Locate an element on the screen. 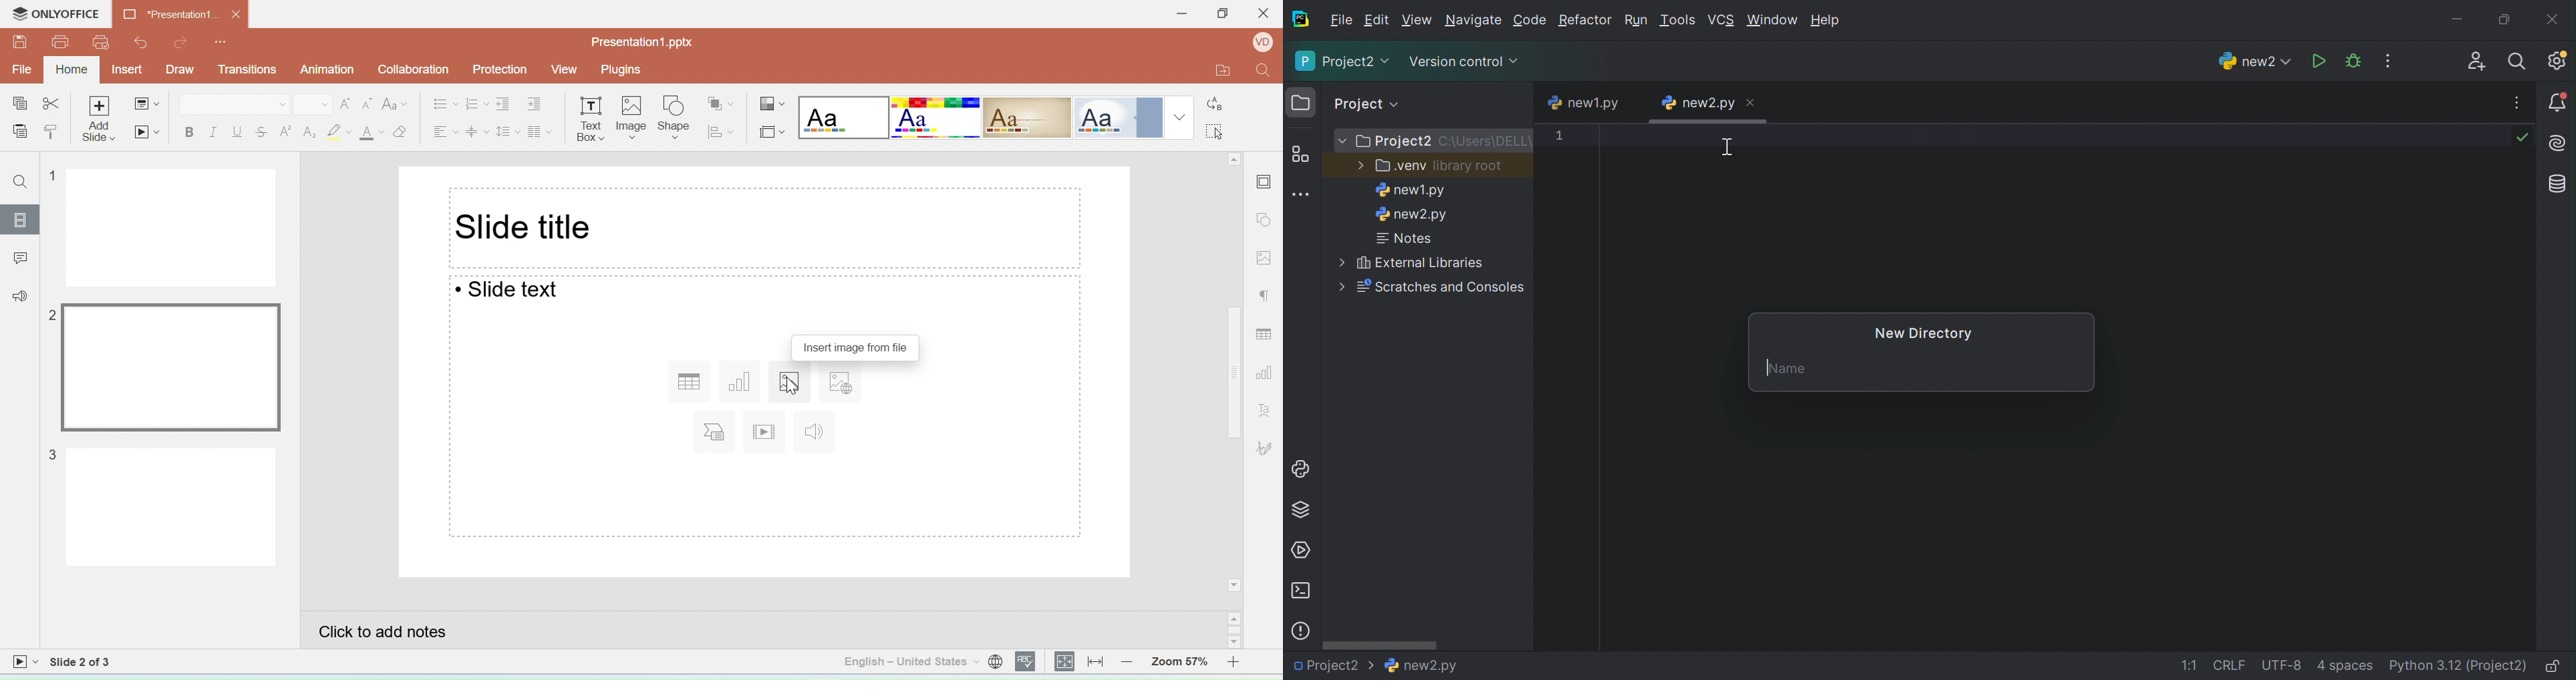 Image resolution: width=2576 pixels, height=700 pixels. Python 3.12 (Project) is located at coordinates (2459, 666).